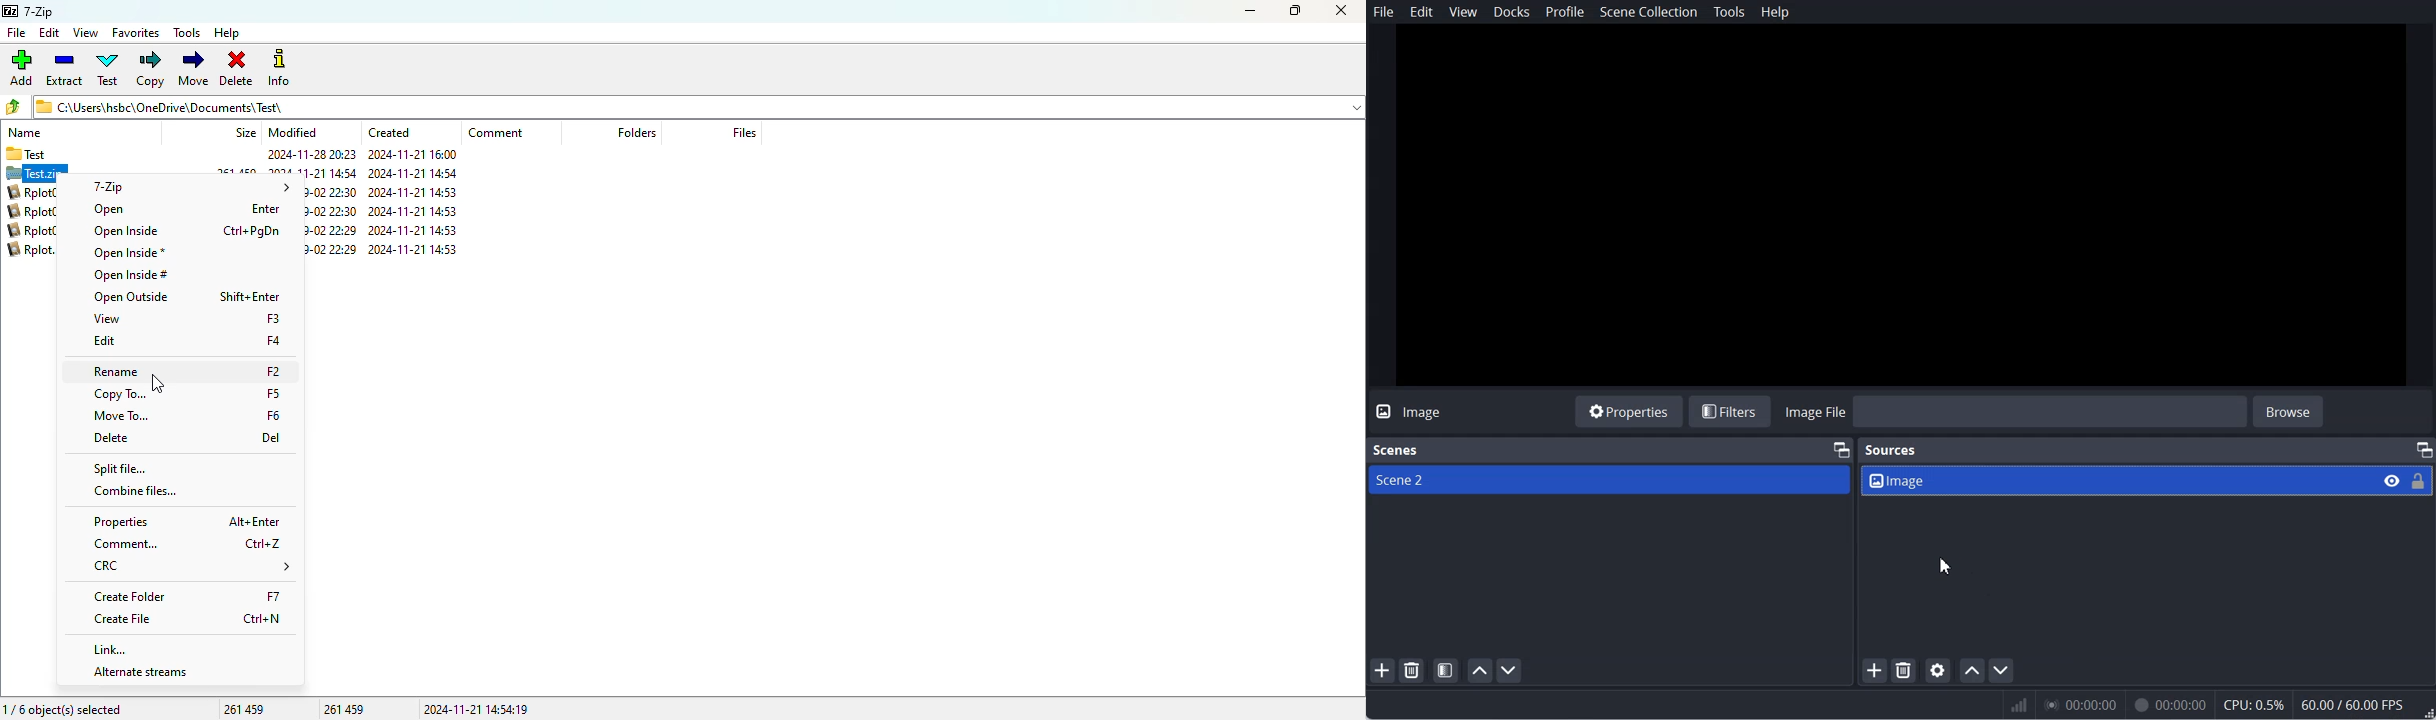 The width and height of the screenshot is (2436, 728). What do you see at coordinates (1938, 669) in the screenshot?
I see `Open source Properties` at bounding box center [1938, 669].